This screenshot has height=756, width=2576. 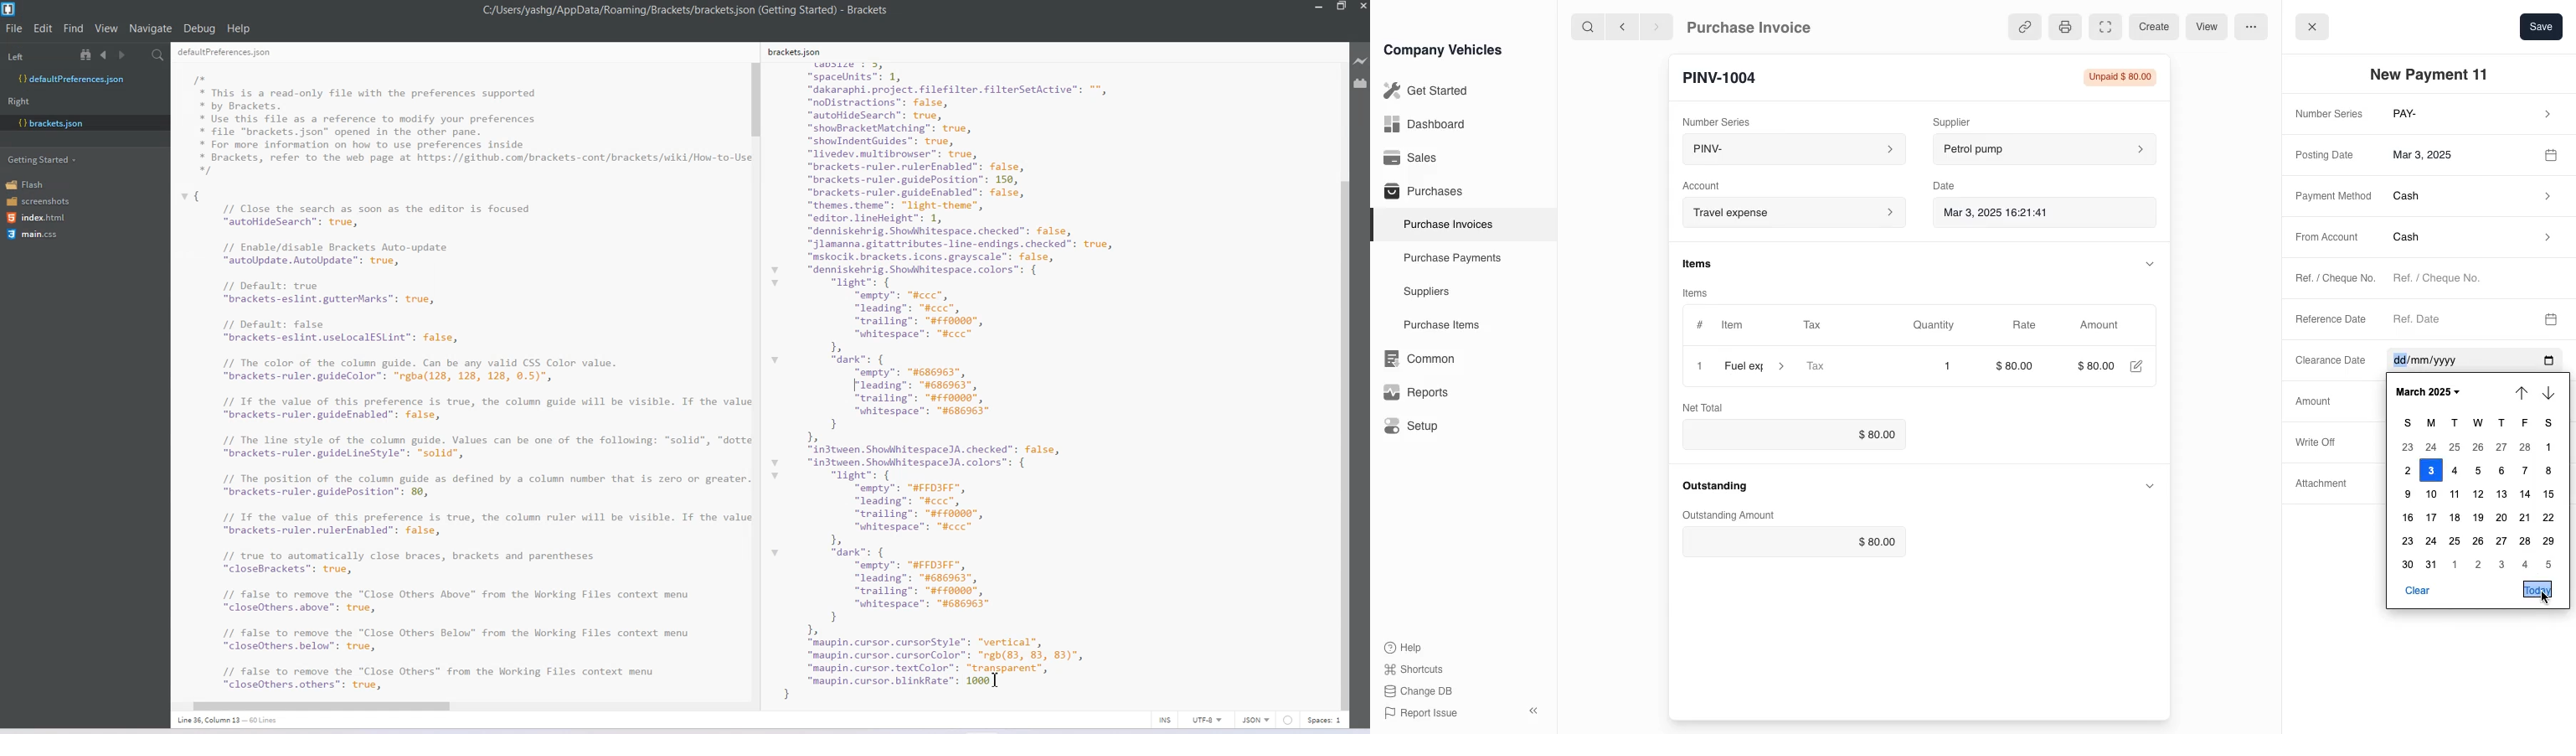 I want to click on Common, so click(x=1415, y=359).